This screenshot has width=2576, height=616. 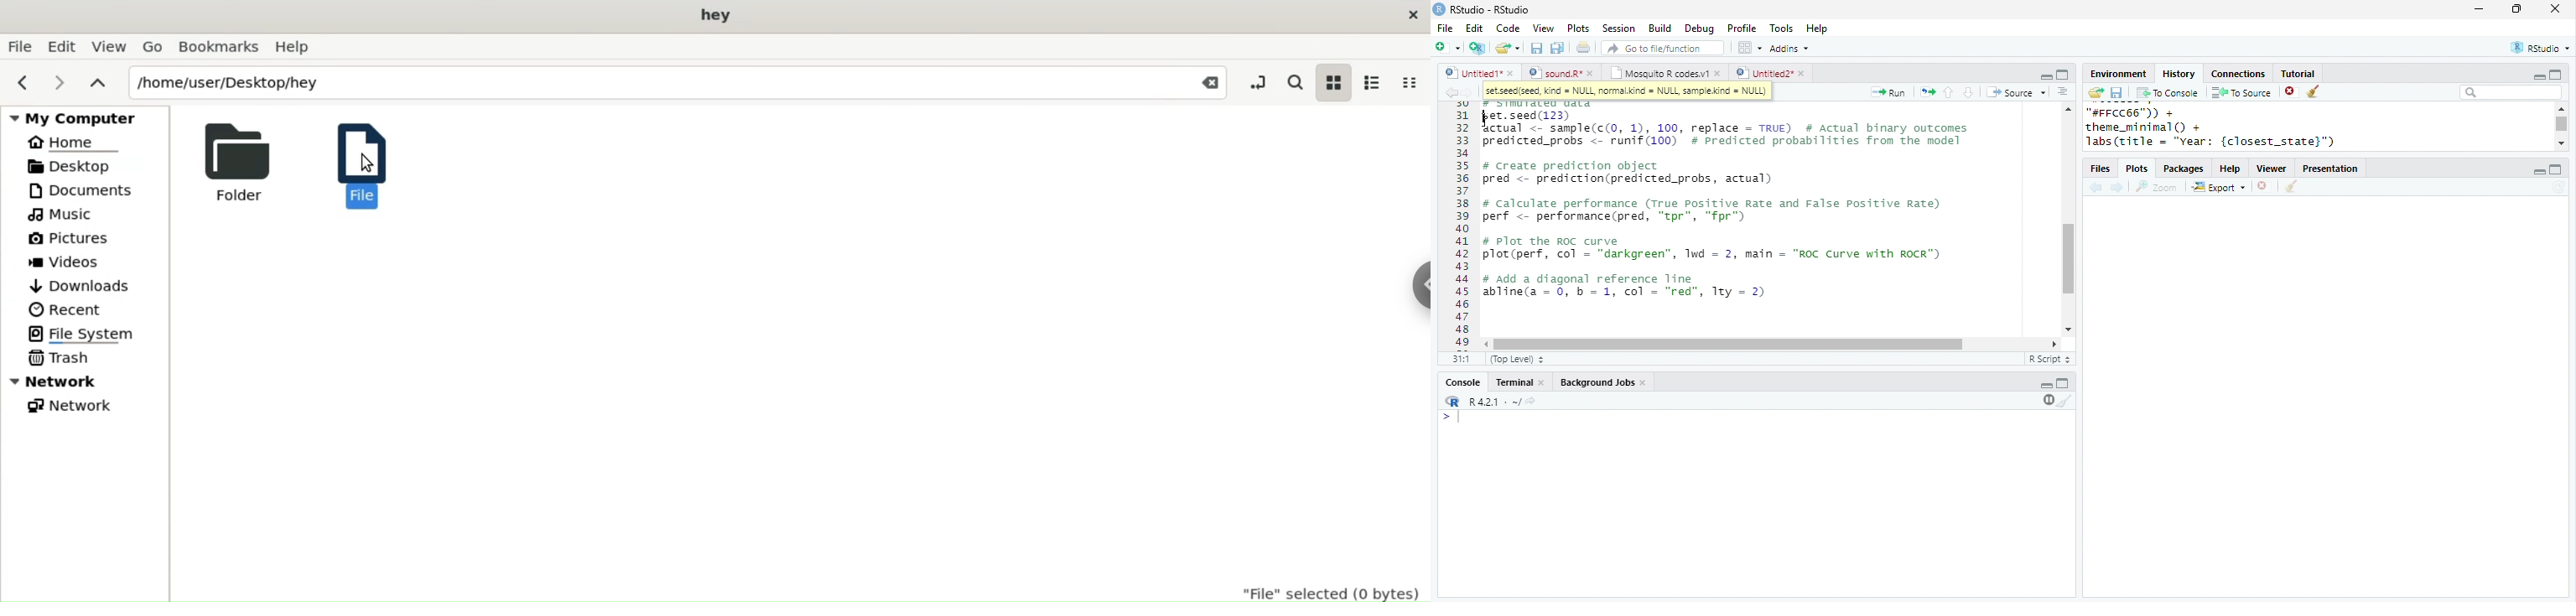 What do you see at coordinates (1711, 210) in the screenshot?
I see `# calculate performance (True Positive Rate and False Positive Rate)
perf <- performance(pred, “tpr", “fpr")` at bounding box center [1711, 210].